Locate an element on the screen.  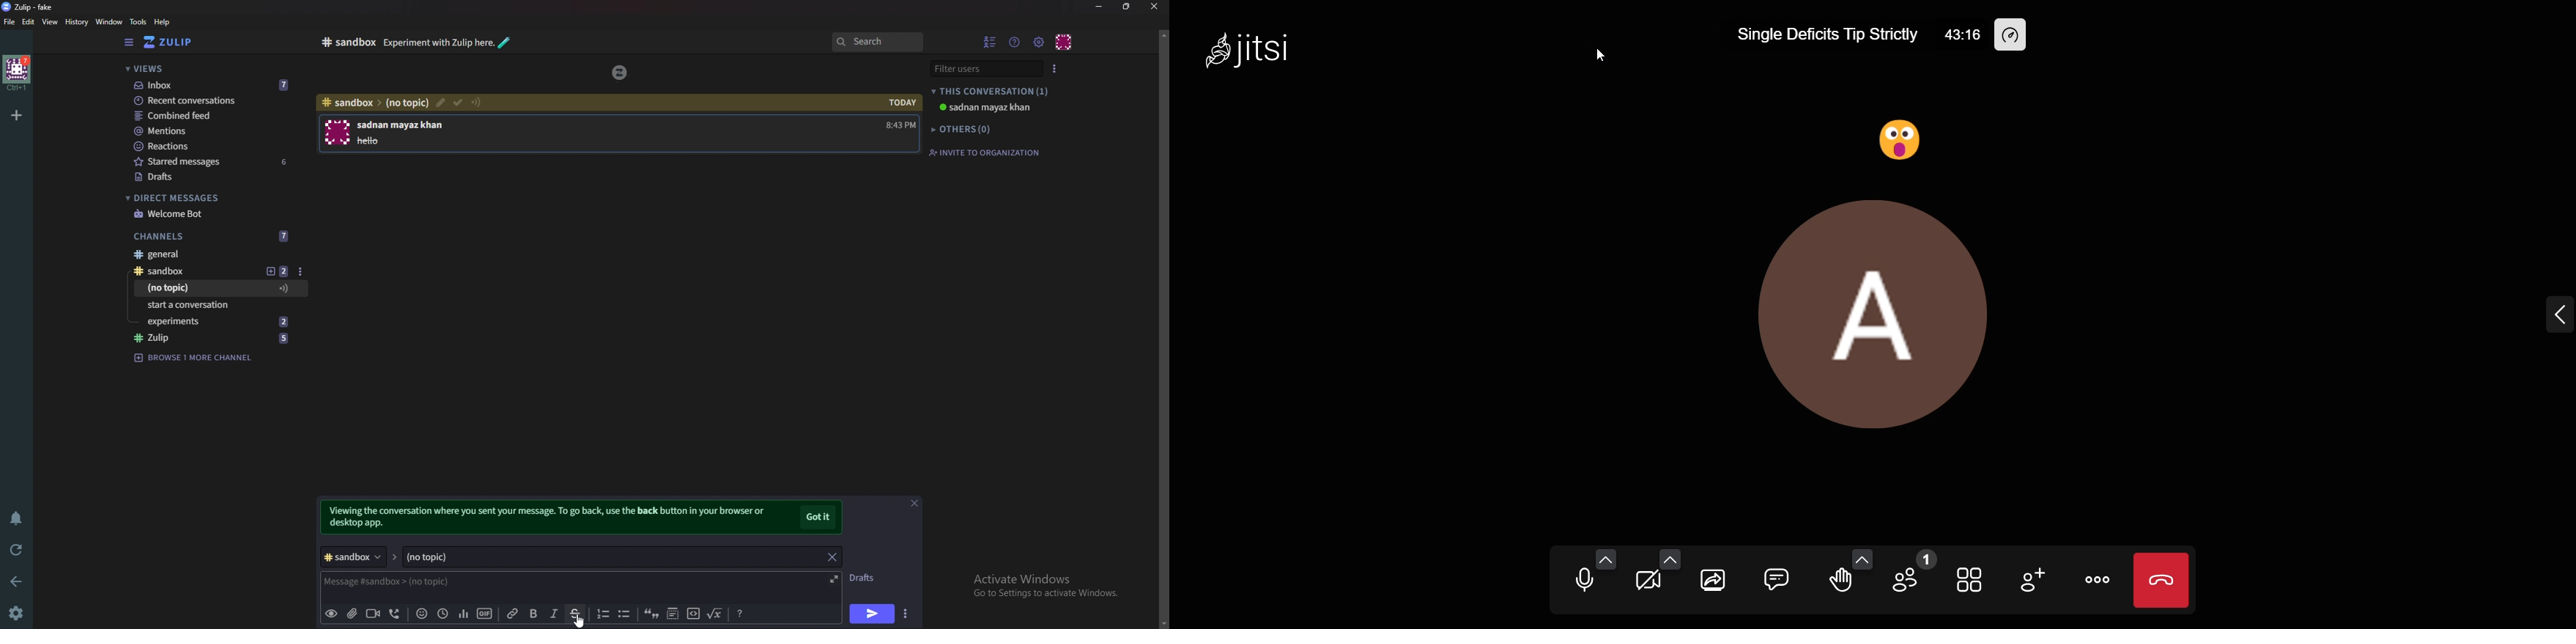
Bullet list is located at coordinates (626, 614).